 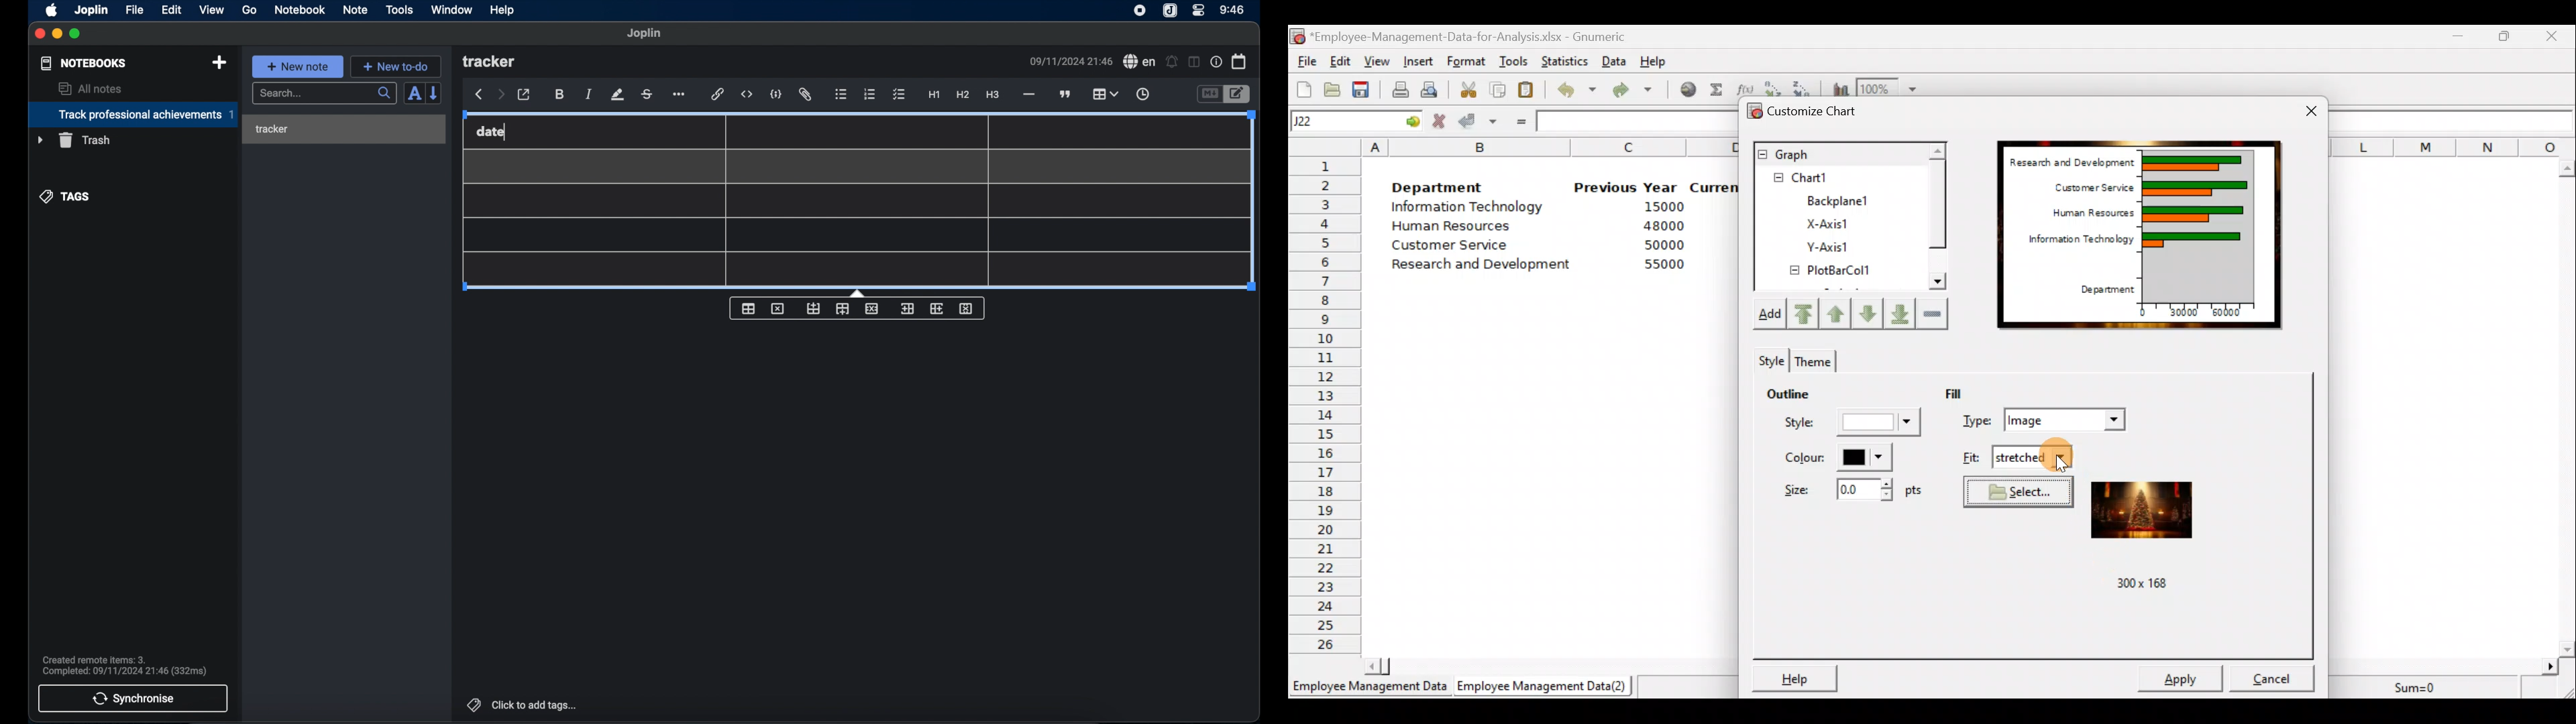 What do you see at coordinates (172, 9) in the screenshot?
I see `edit` at bounding box center [172, 9].